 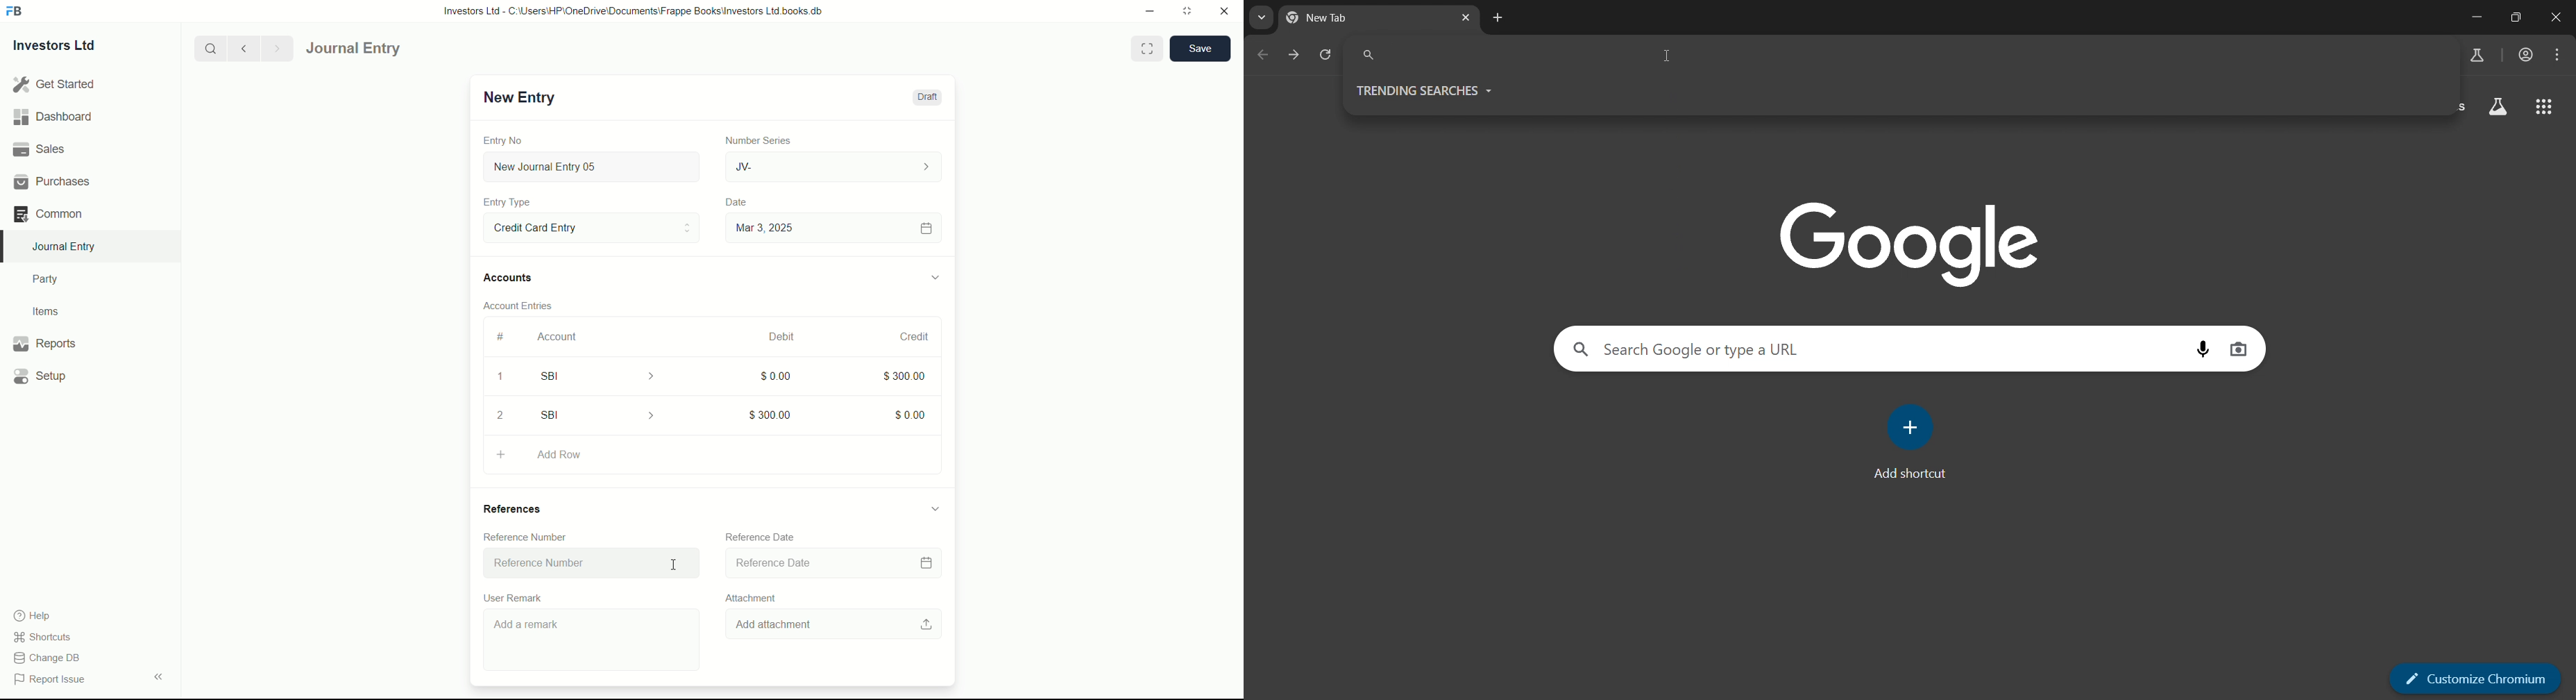 What do you see at coordinates (45, 637) in the screenshot?
I see `shortcuts` at bounding box center [45, 637].